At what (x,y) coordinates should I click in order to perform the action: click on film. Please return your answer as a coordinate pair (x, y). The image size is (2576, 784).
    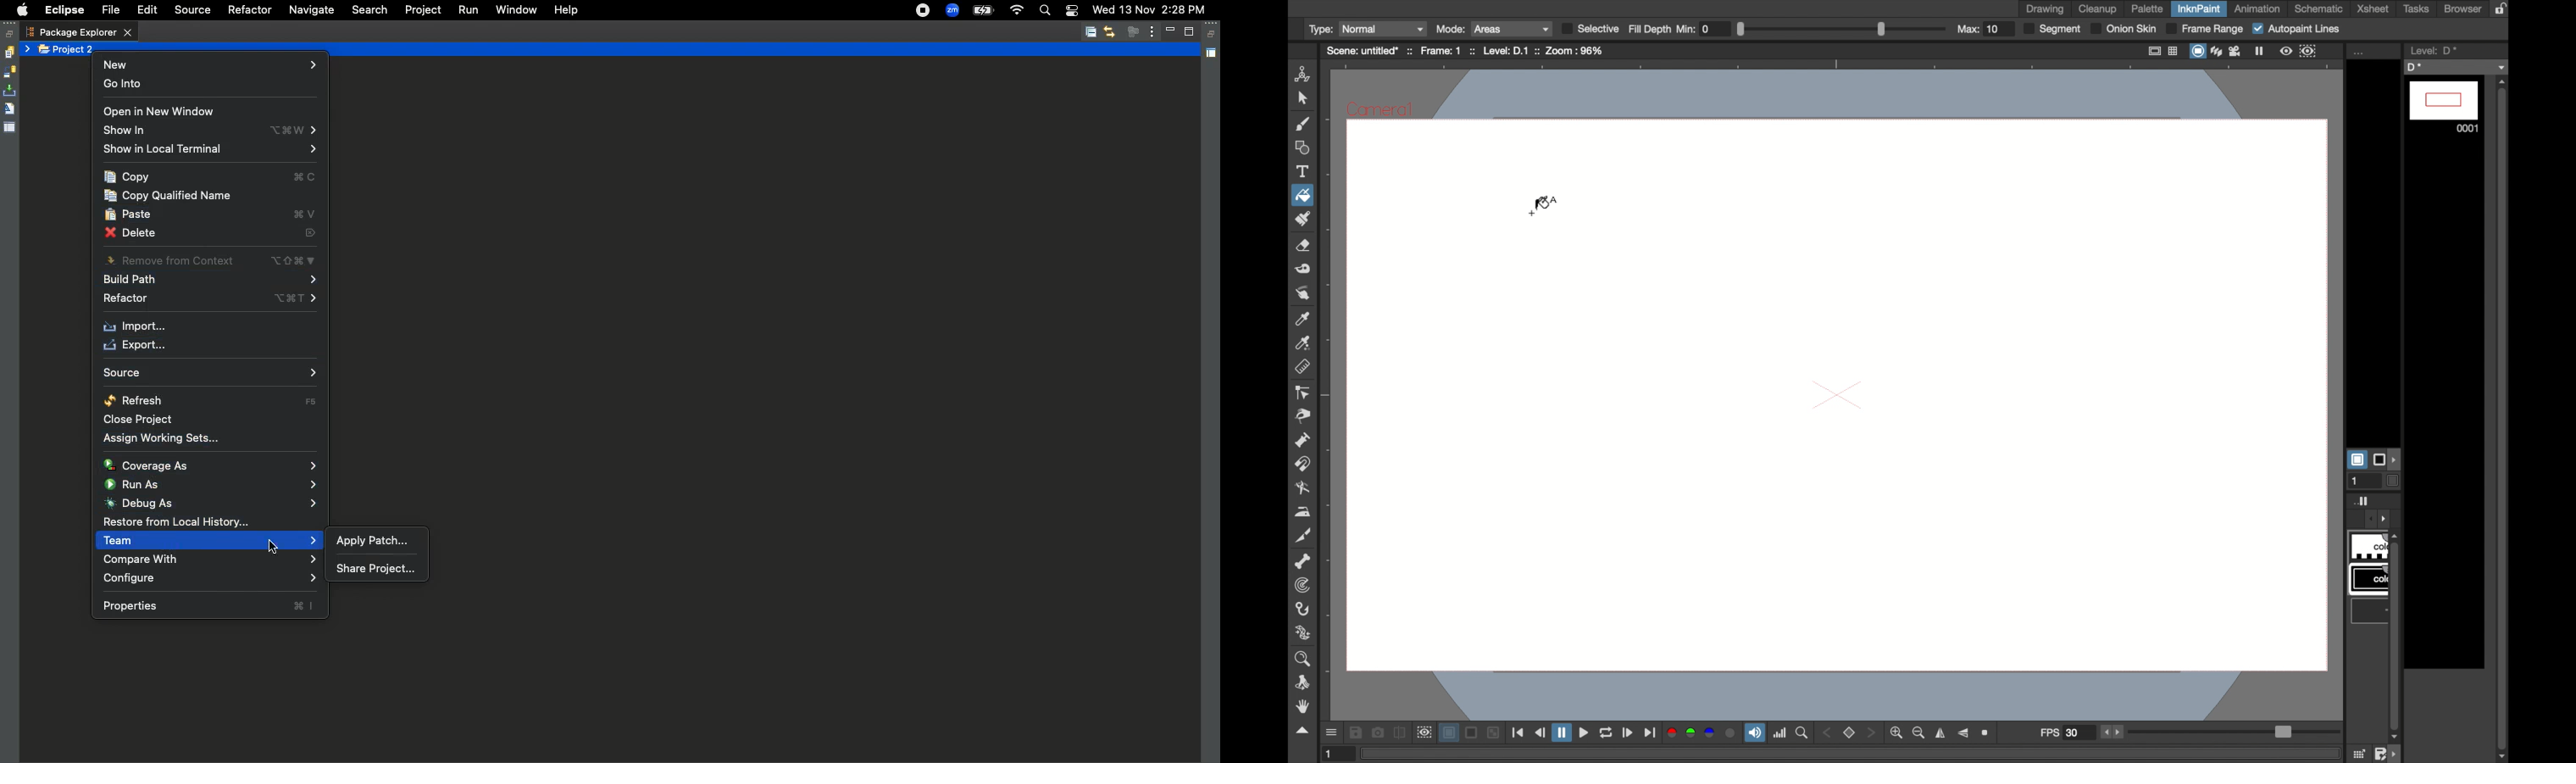
    Looking at the image, I should click on (2238, 51).